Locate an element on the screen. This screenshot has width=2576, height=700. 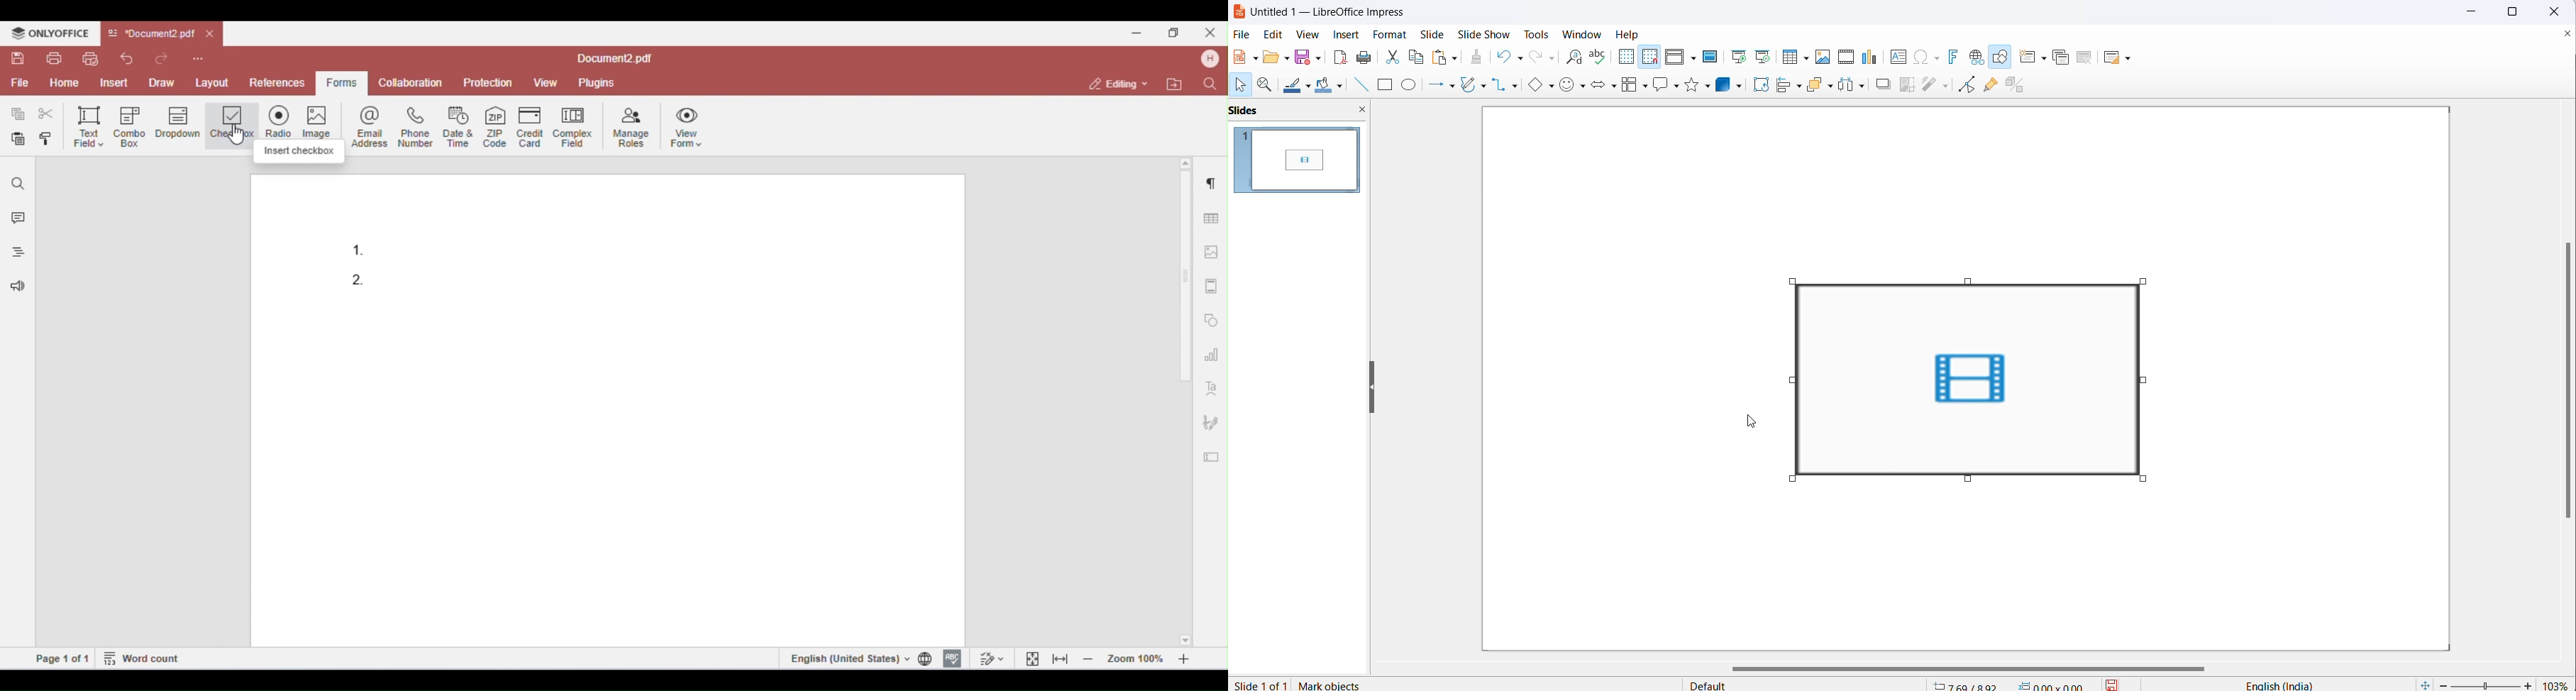
selection markup is located at coordinates (1788, 280).